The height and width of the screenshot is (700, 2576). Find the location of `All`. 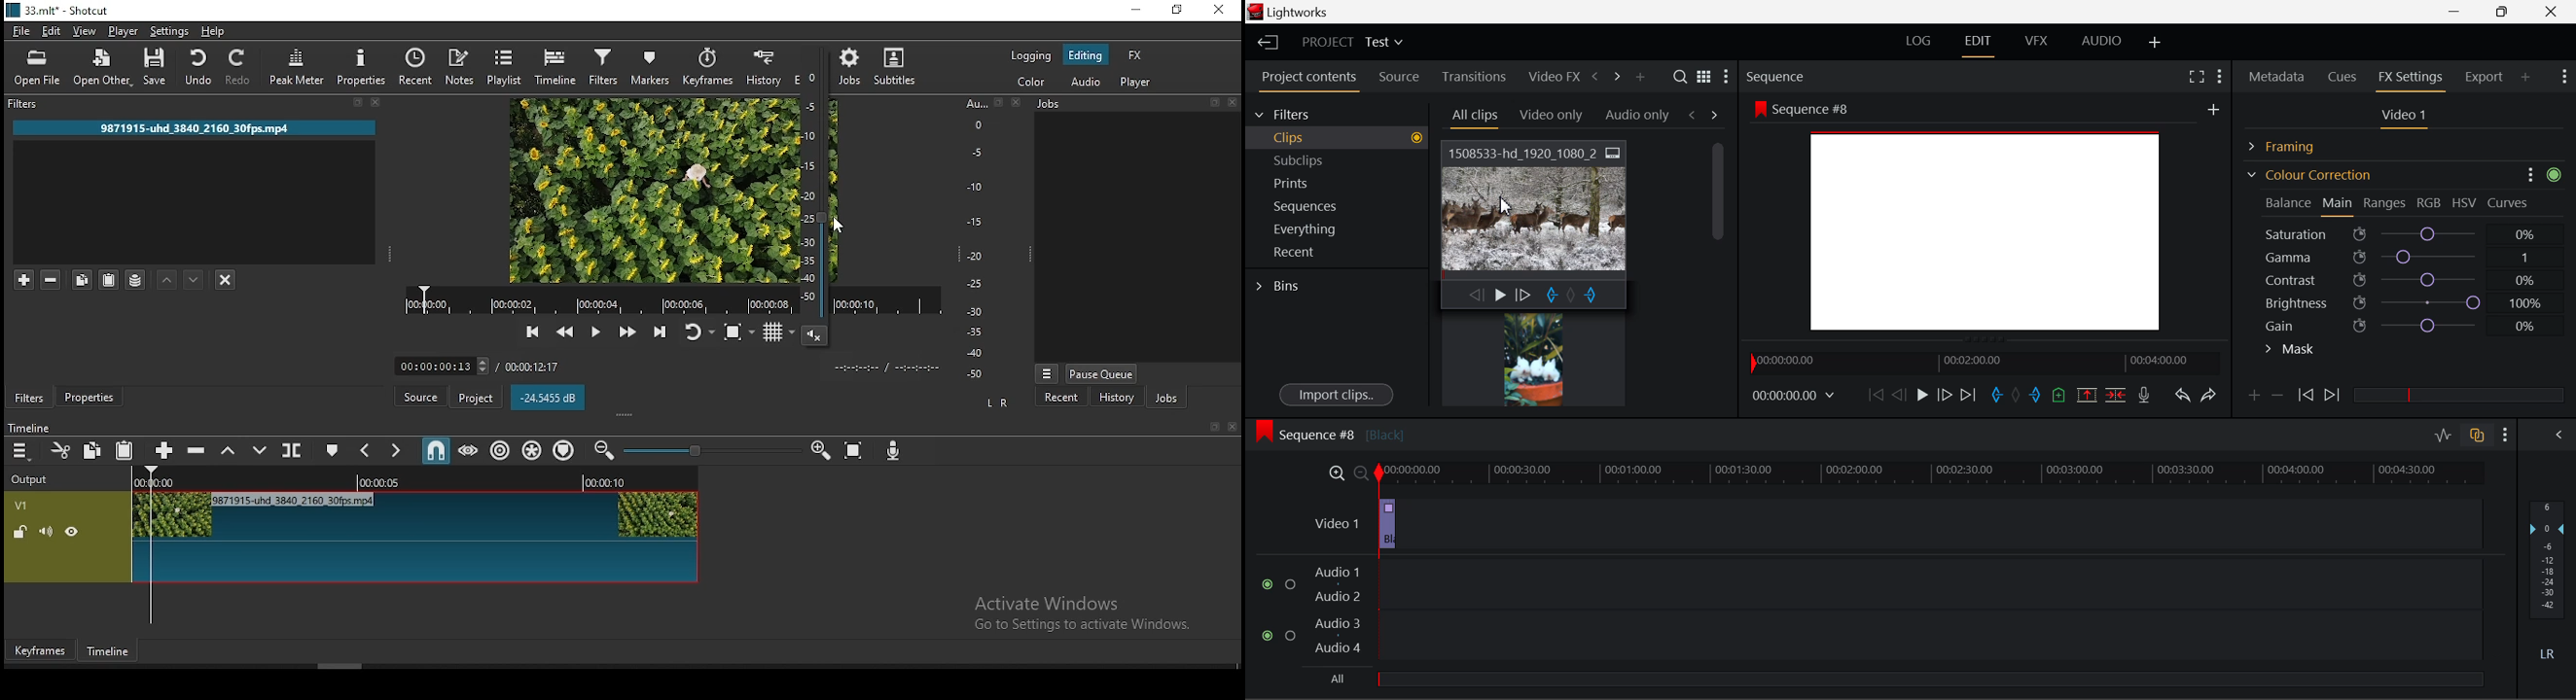

All is located at coordinates (1330, 679).